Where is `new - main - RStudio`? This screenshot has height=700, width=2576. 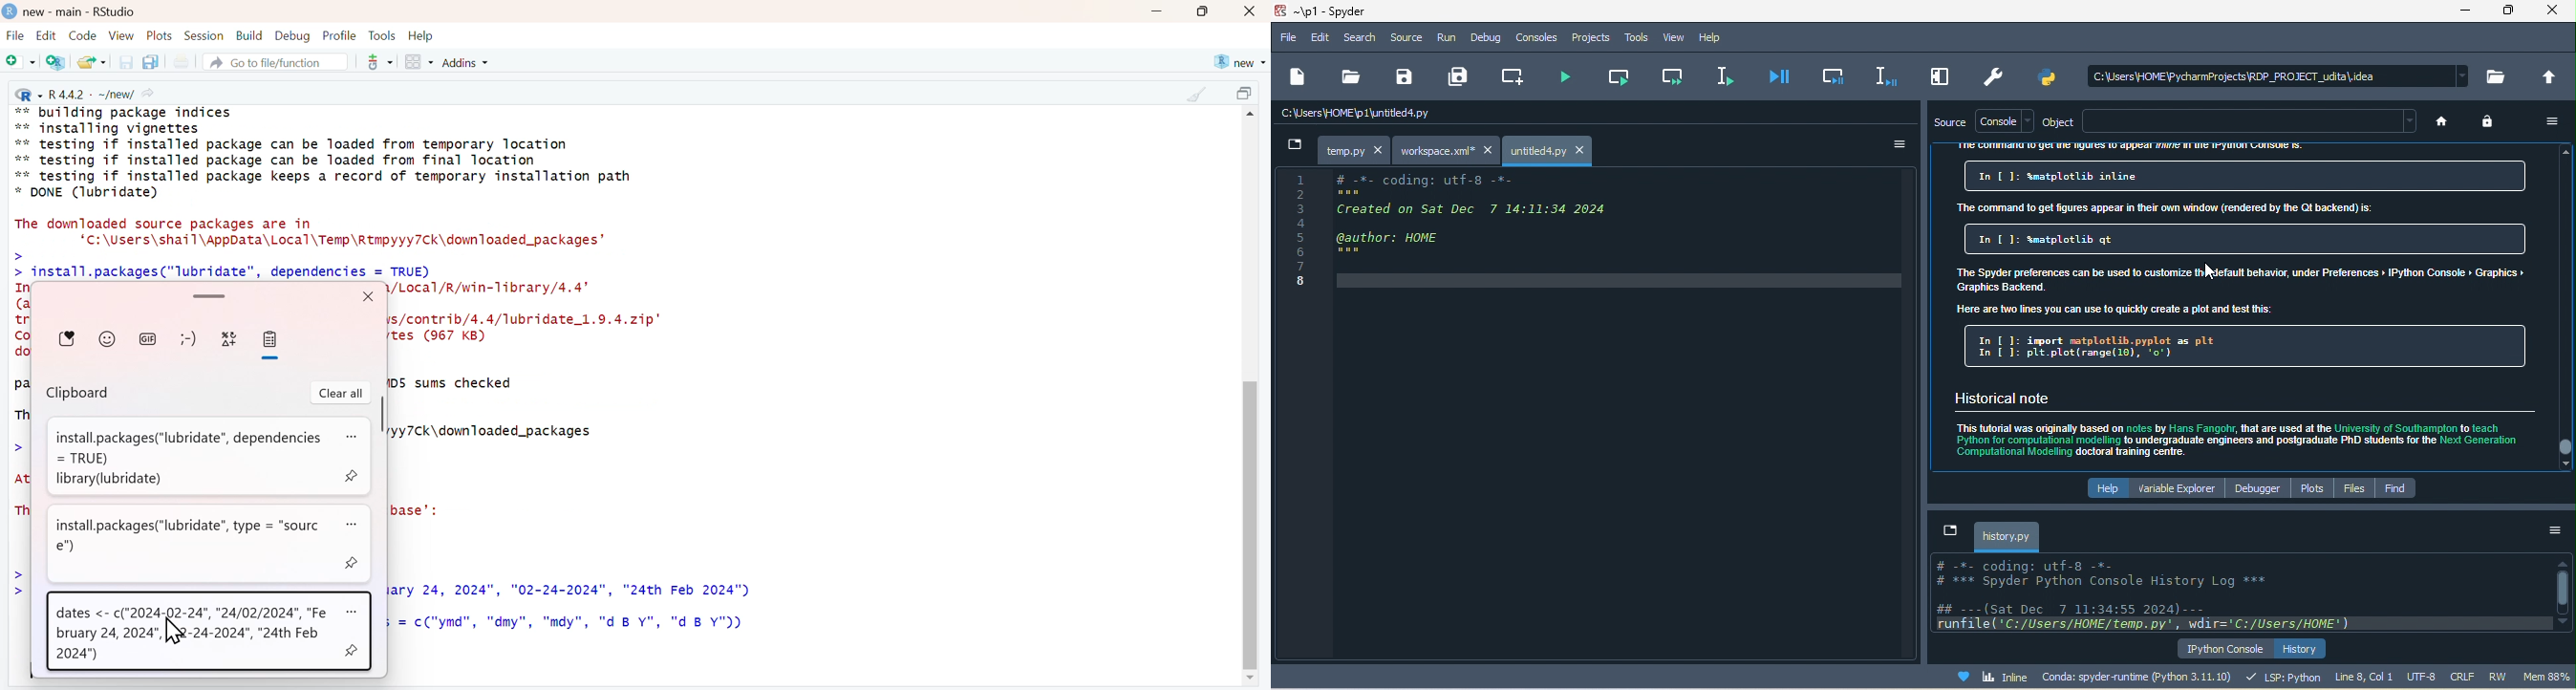
new - main - RStudio is located at coordinates (81, 12).